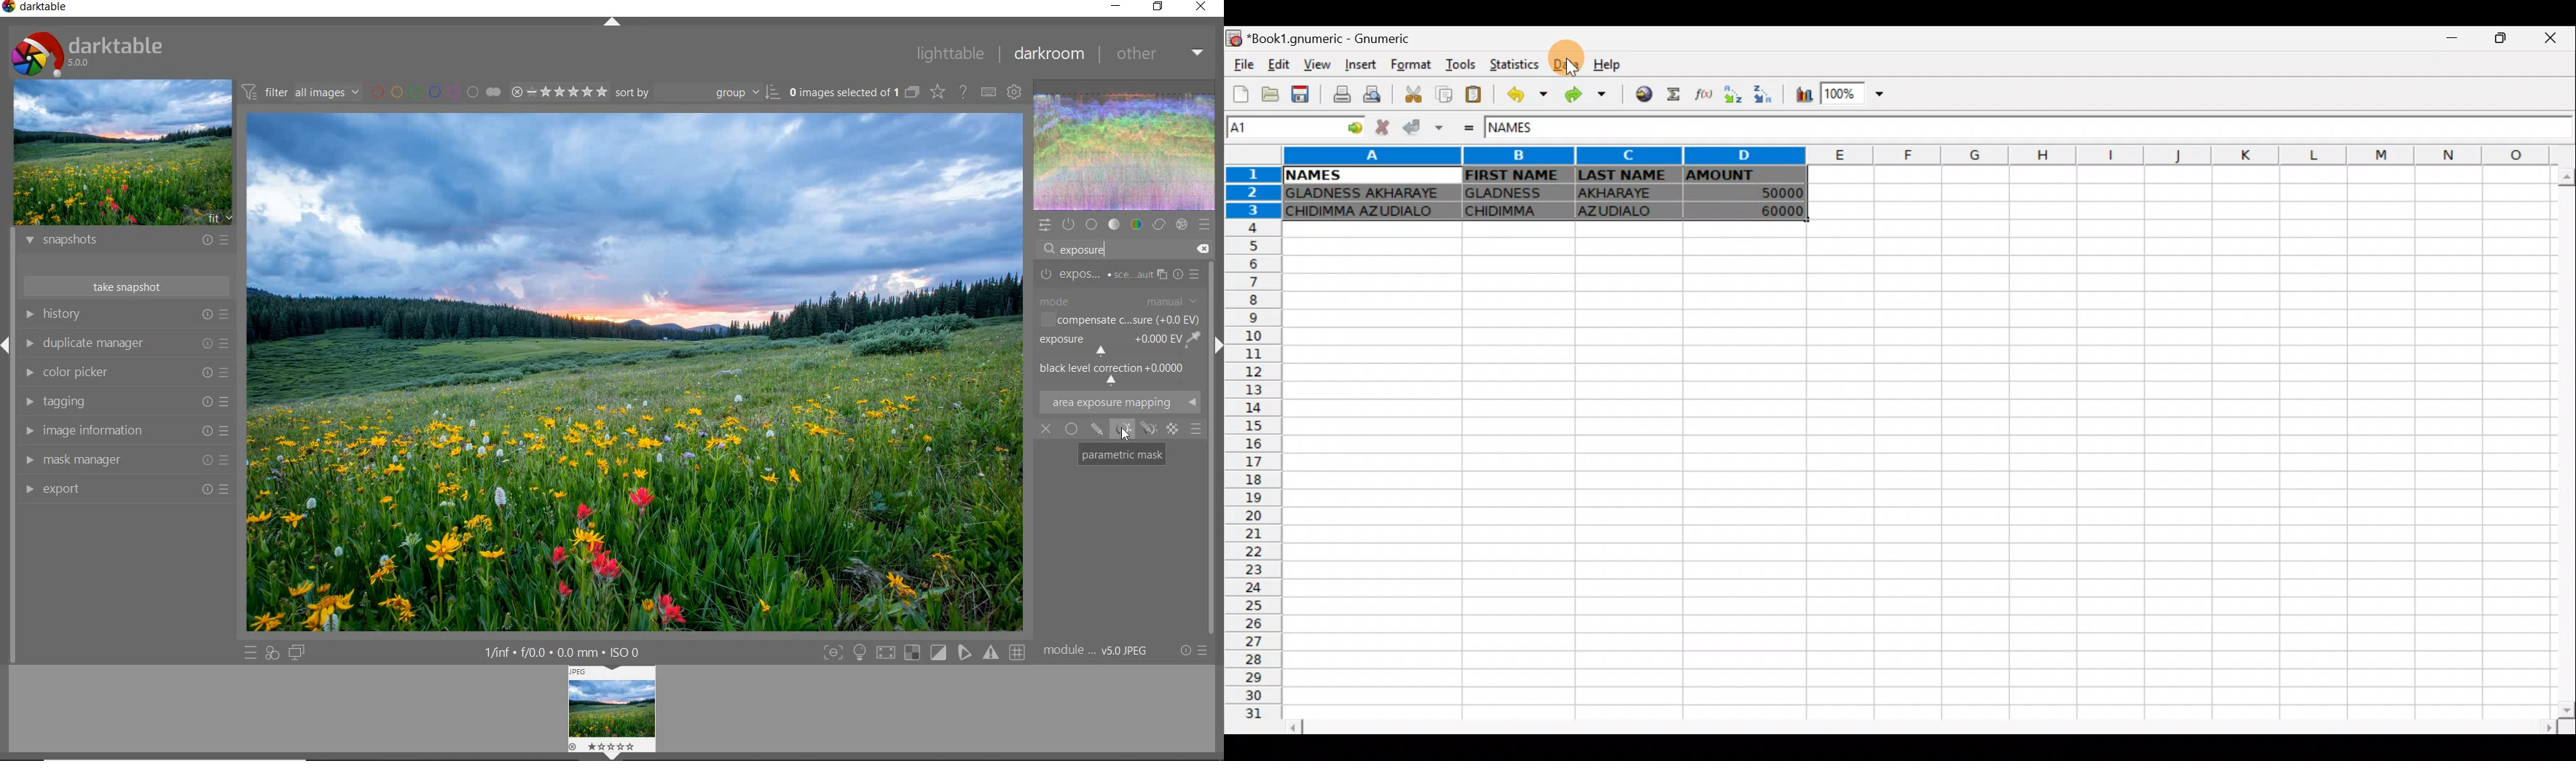 The height and width of the screenshot is (784, 2576). I want to click on AKHARAYE, so click(1627, 195).